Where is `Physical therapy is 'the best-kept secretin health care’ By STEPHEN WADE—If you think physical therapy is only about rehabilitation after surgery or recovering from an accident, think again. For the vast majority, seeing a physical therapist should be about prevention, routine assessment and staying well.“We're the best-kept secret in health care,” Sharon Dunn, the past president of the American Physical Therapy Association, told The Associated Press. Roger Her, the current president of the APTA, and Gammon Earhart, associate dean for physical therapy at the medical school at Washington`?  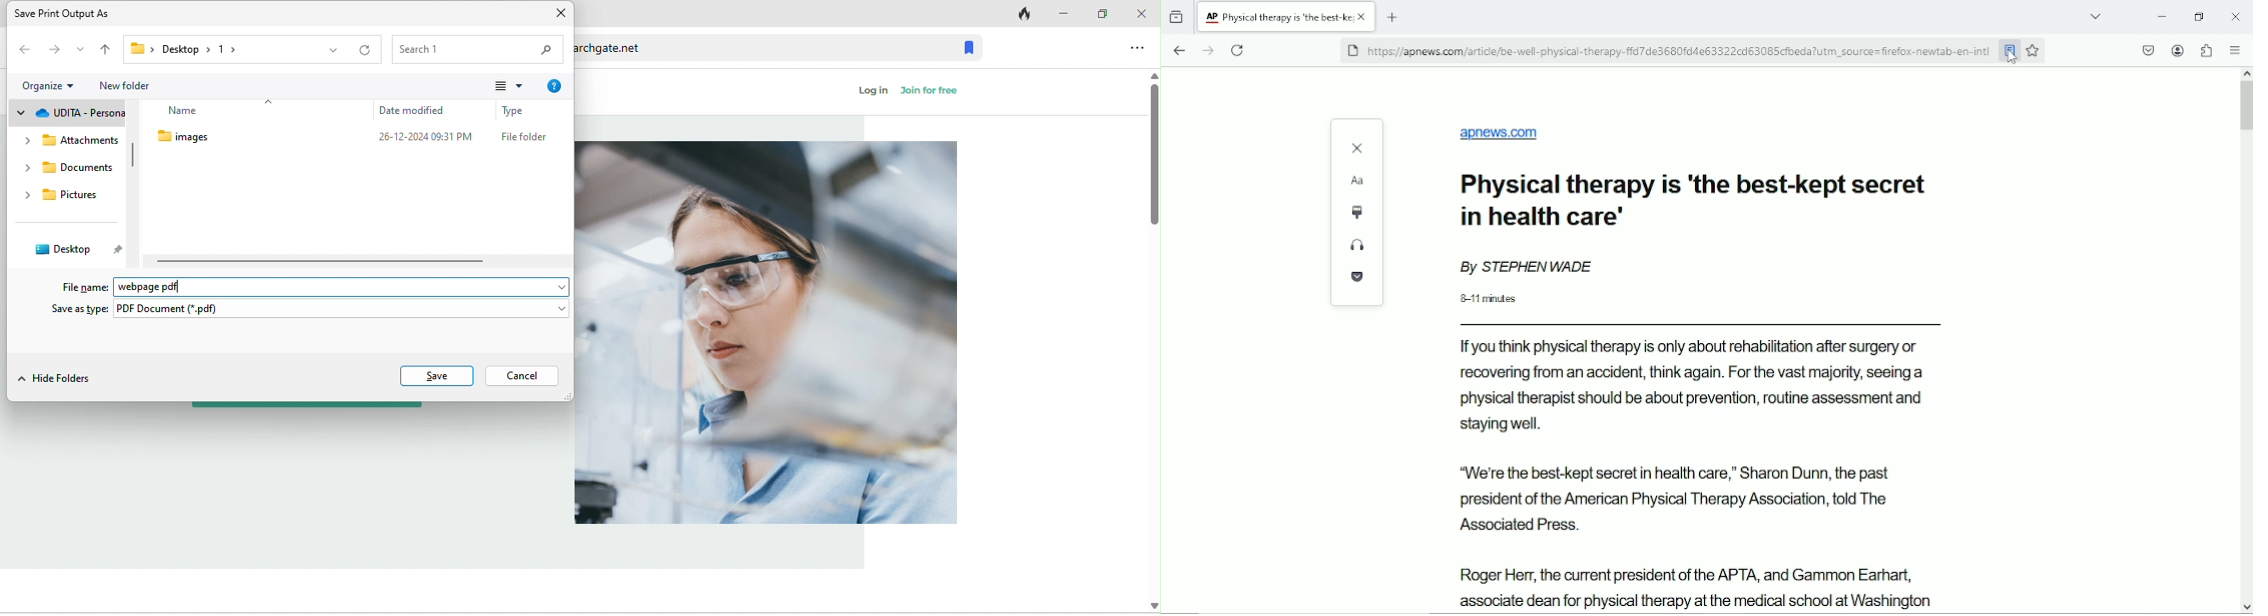 Physical therapy is 'the best-kept secretin health care’ By STEPHEN WADE—If you think physical therapy is only about rehabilitation after surgery or recovering from an accident, think again. For the vast majority, seeing a physical therapist should be about prevention, routine assessment and staying well.“We're the best-kept secret in health care,” Sharon Dunn, the past president of the American Physical Therapy Association, told The Associated Press. Roger Her, the current president of the APTA, and Gammon Earhart, associate dean for physical therapy at the medical school at Washington is located at coordinates (1701, 392).